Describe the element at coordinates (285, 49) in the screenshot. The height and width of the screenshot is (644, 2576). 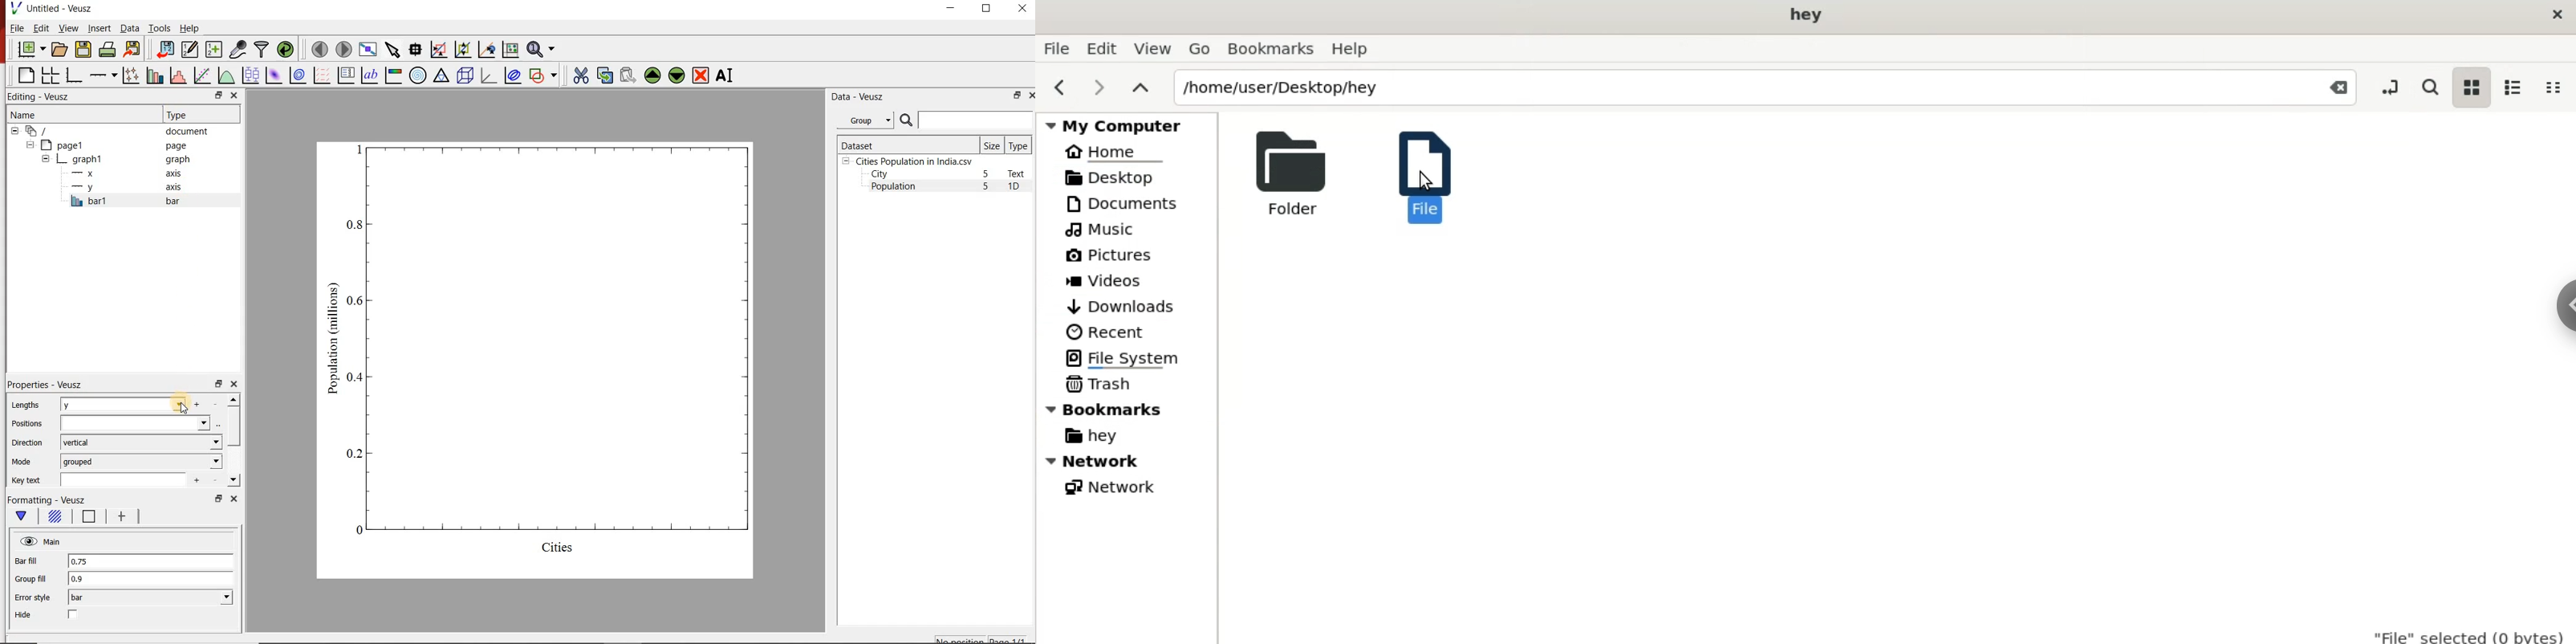
I see `reload linked datasets` at that location.